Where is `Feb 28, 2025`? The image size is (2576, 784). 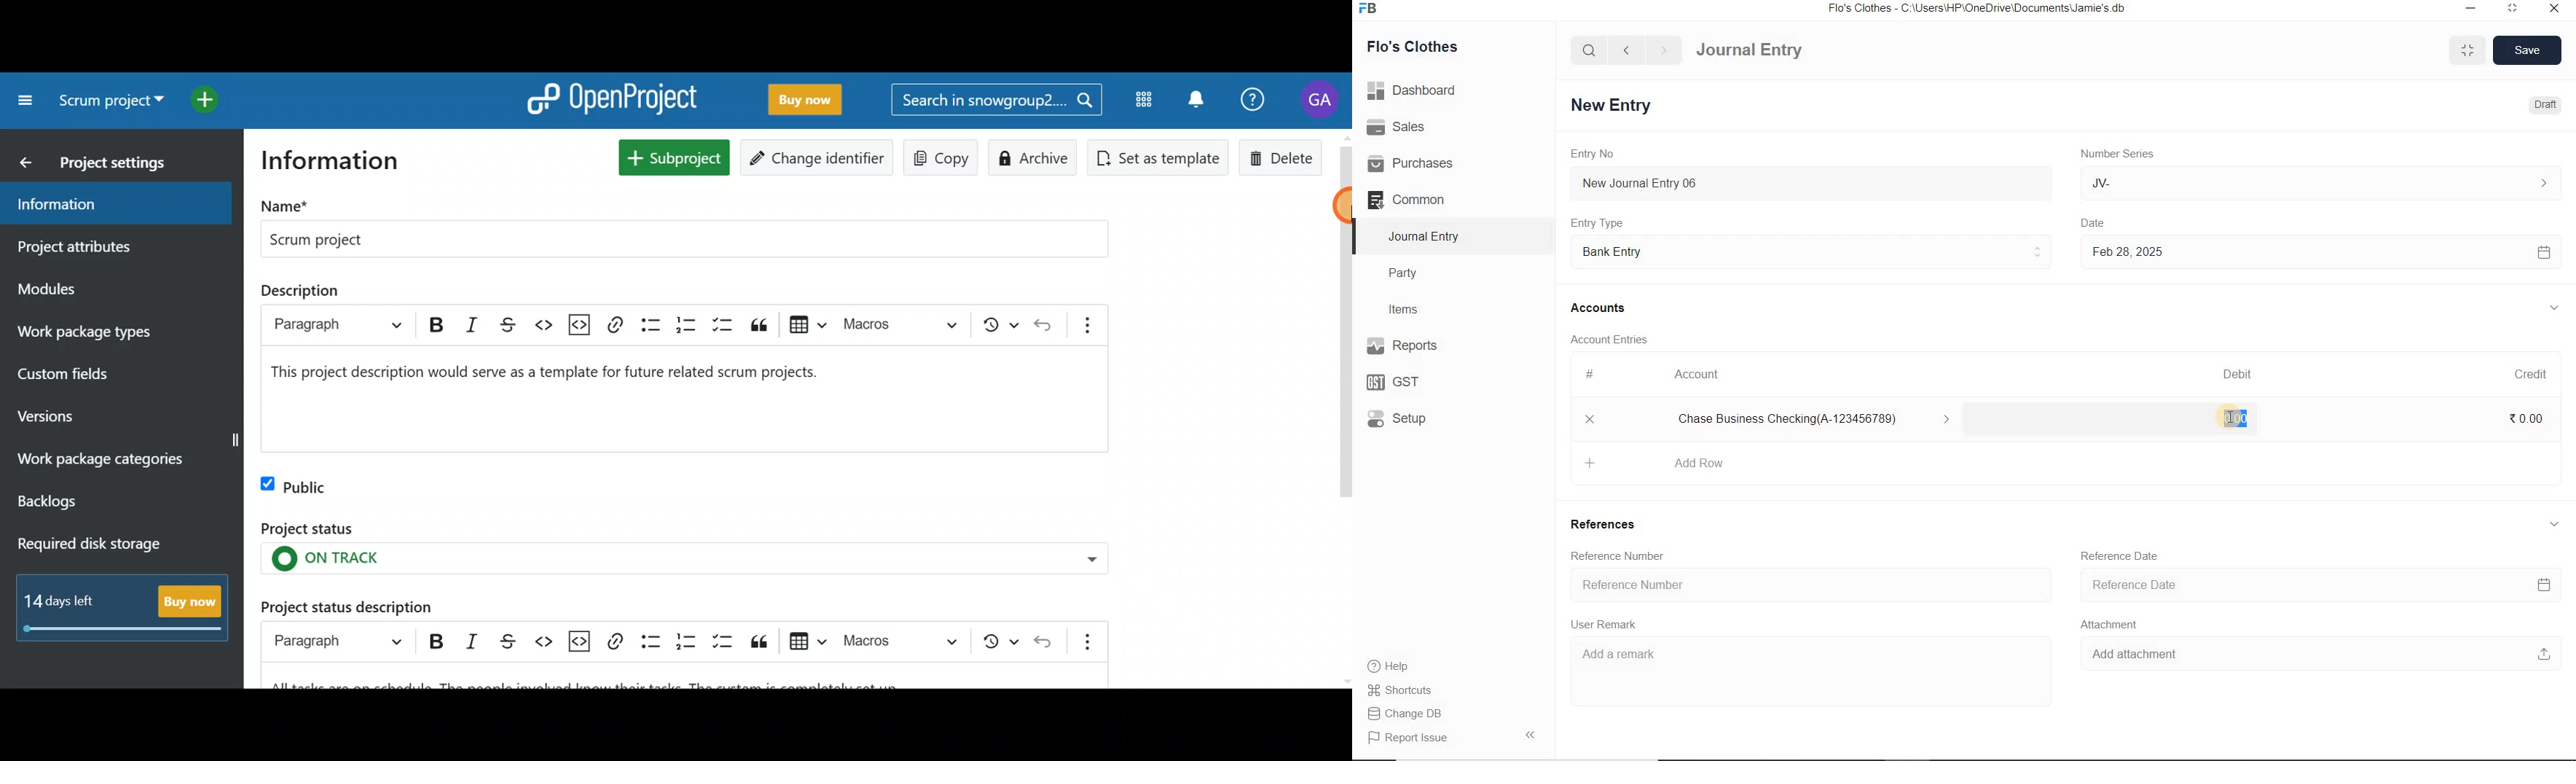 Feb 28, 2025 is located at coordinates (2320, 251).